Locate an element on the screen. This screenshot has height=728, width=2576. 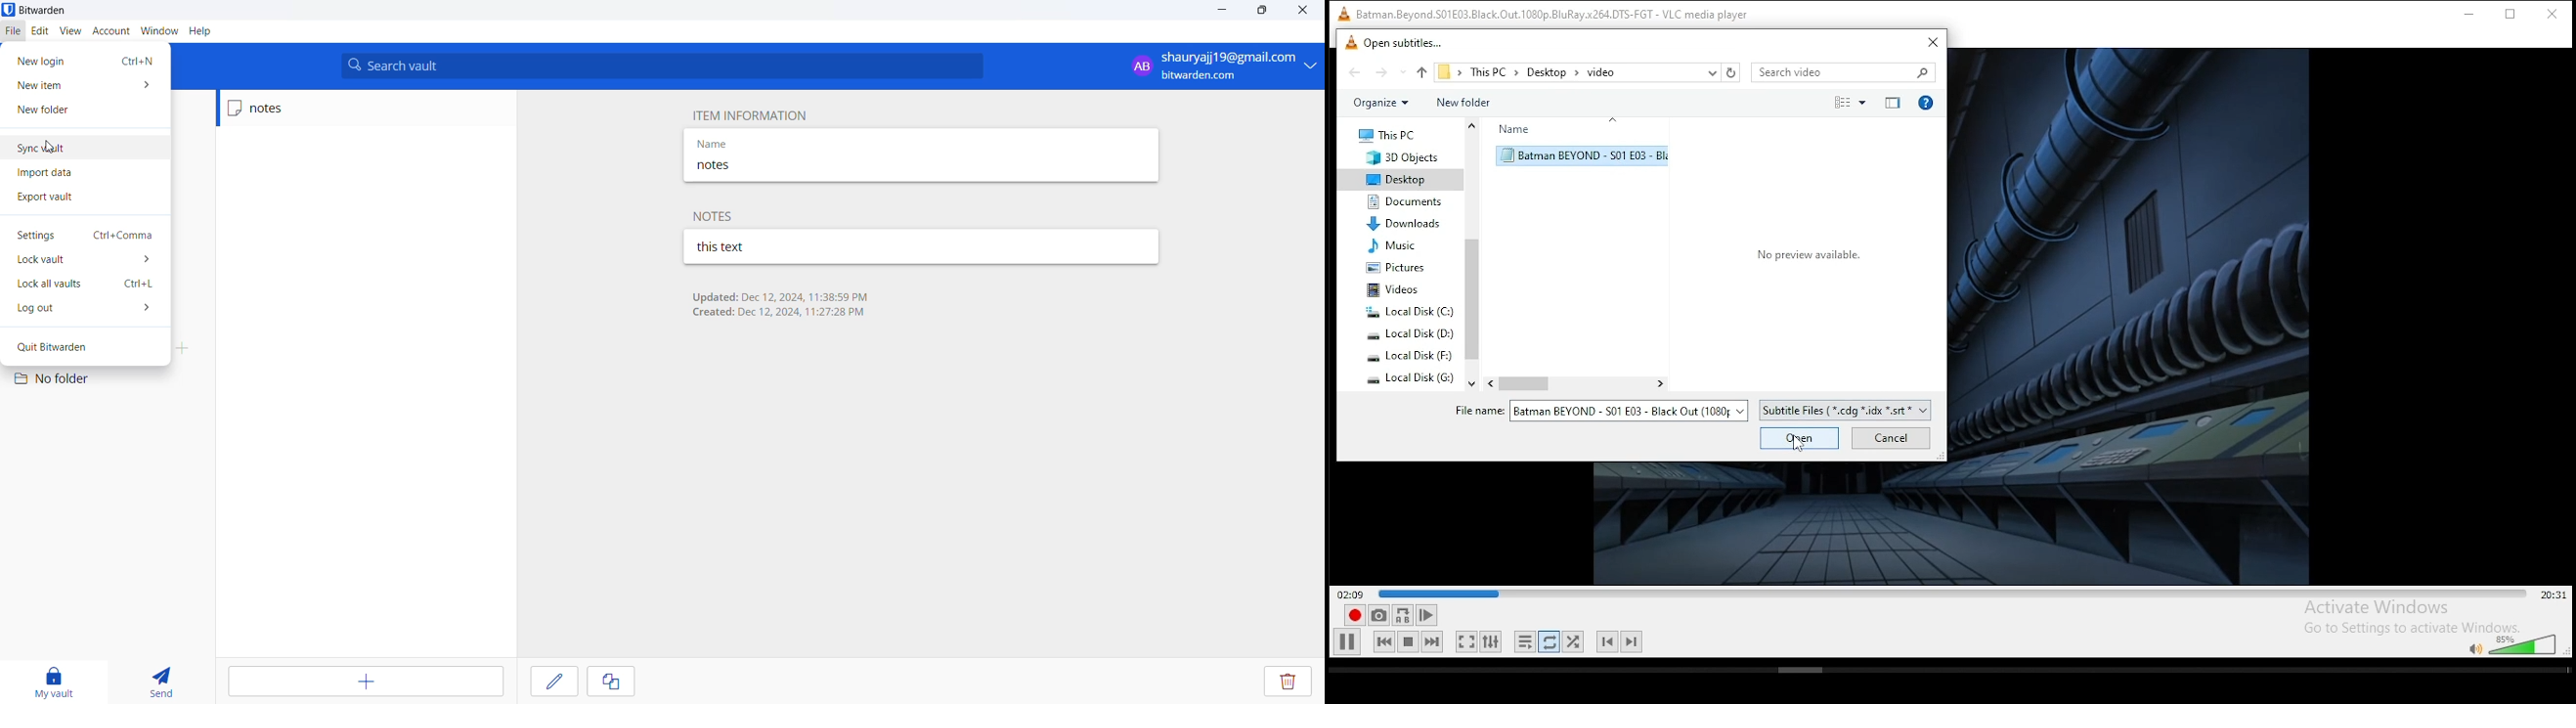
remaining/total time is located at coordinates (2553, 594).